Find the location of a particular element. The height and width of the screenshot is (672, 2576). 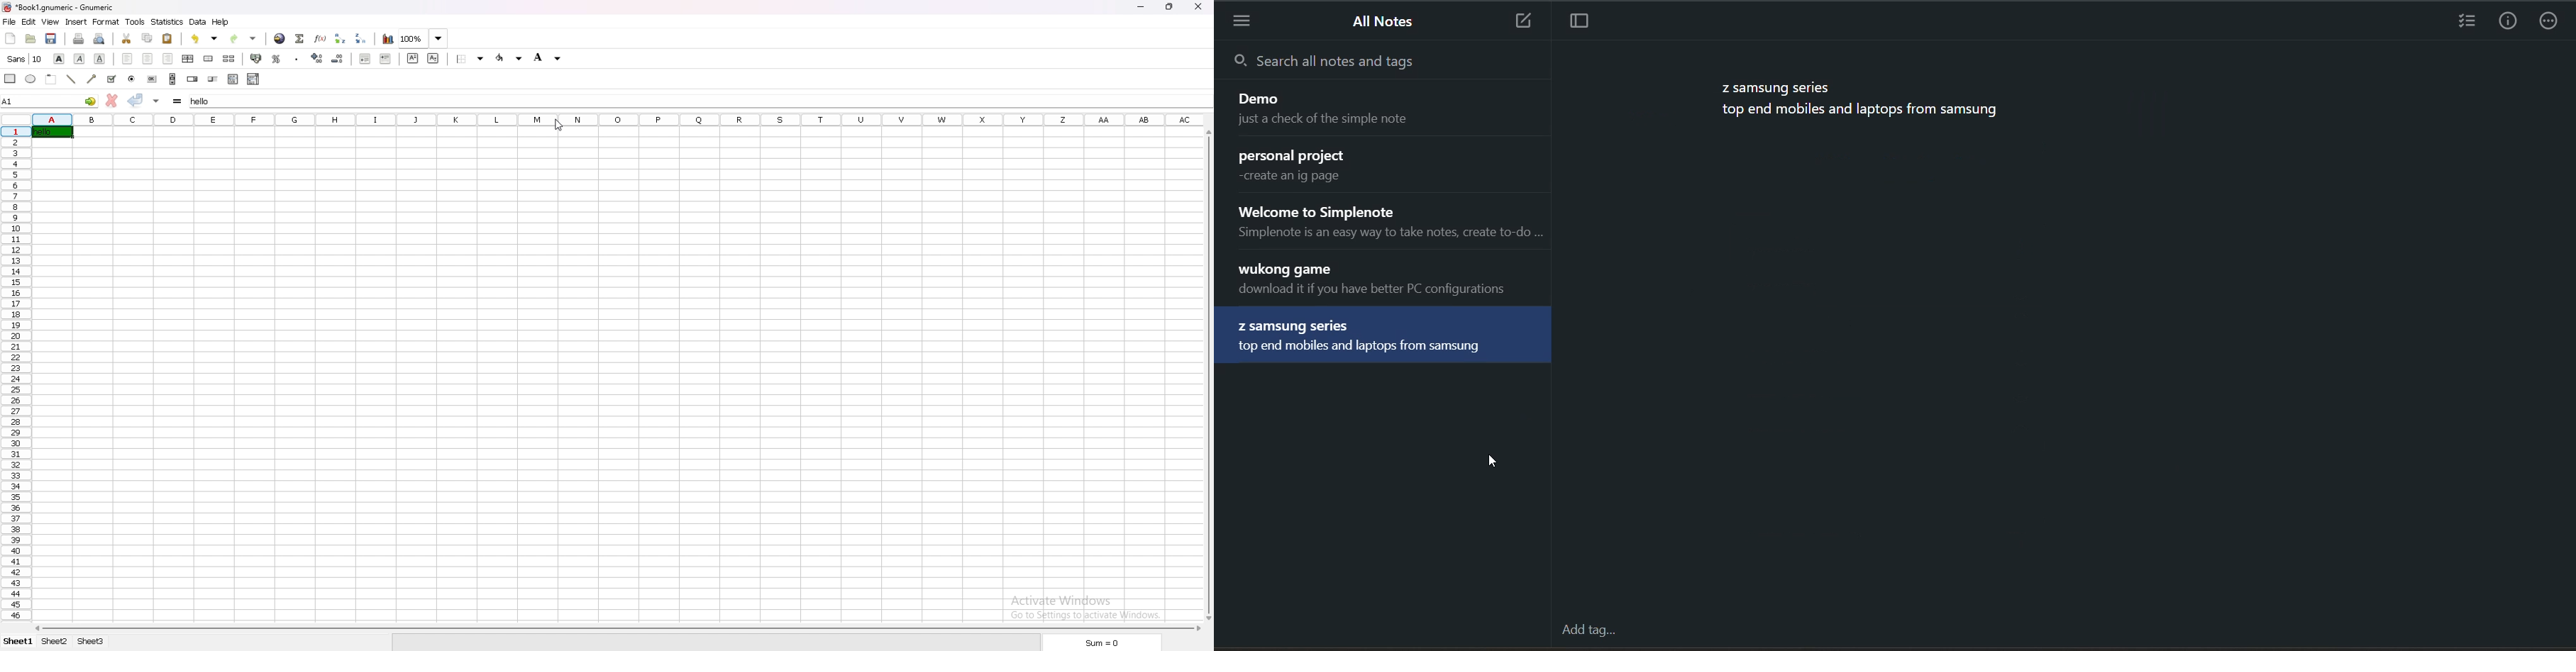

rectangle is located at coordinates (11, 78).